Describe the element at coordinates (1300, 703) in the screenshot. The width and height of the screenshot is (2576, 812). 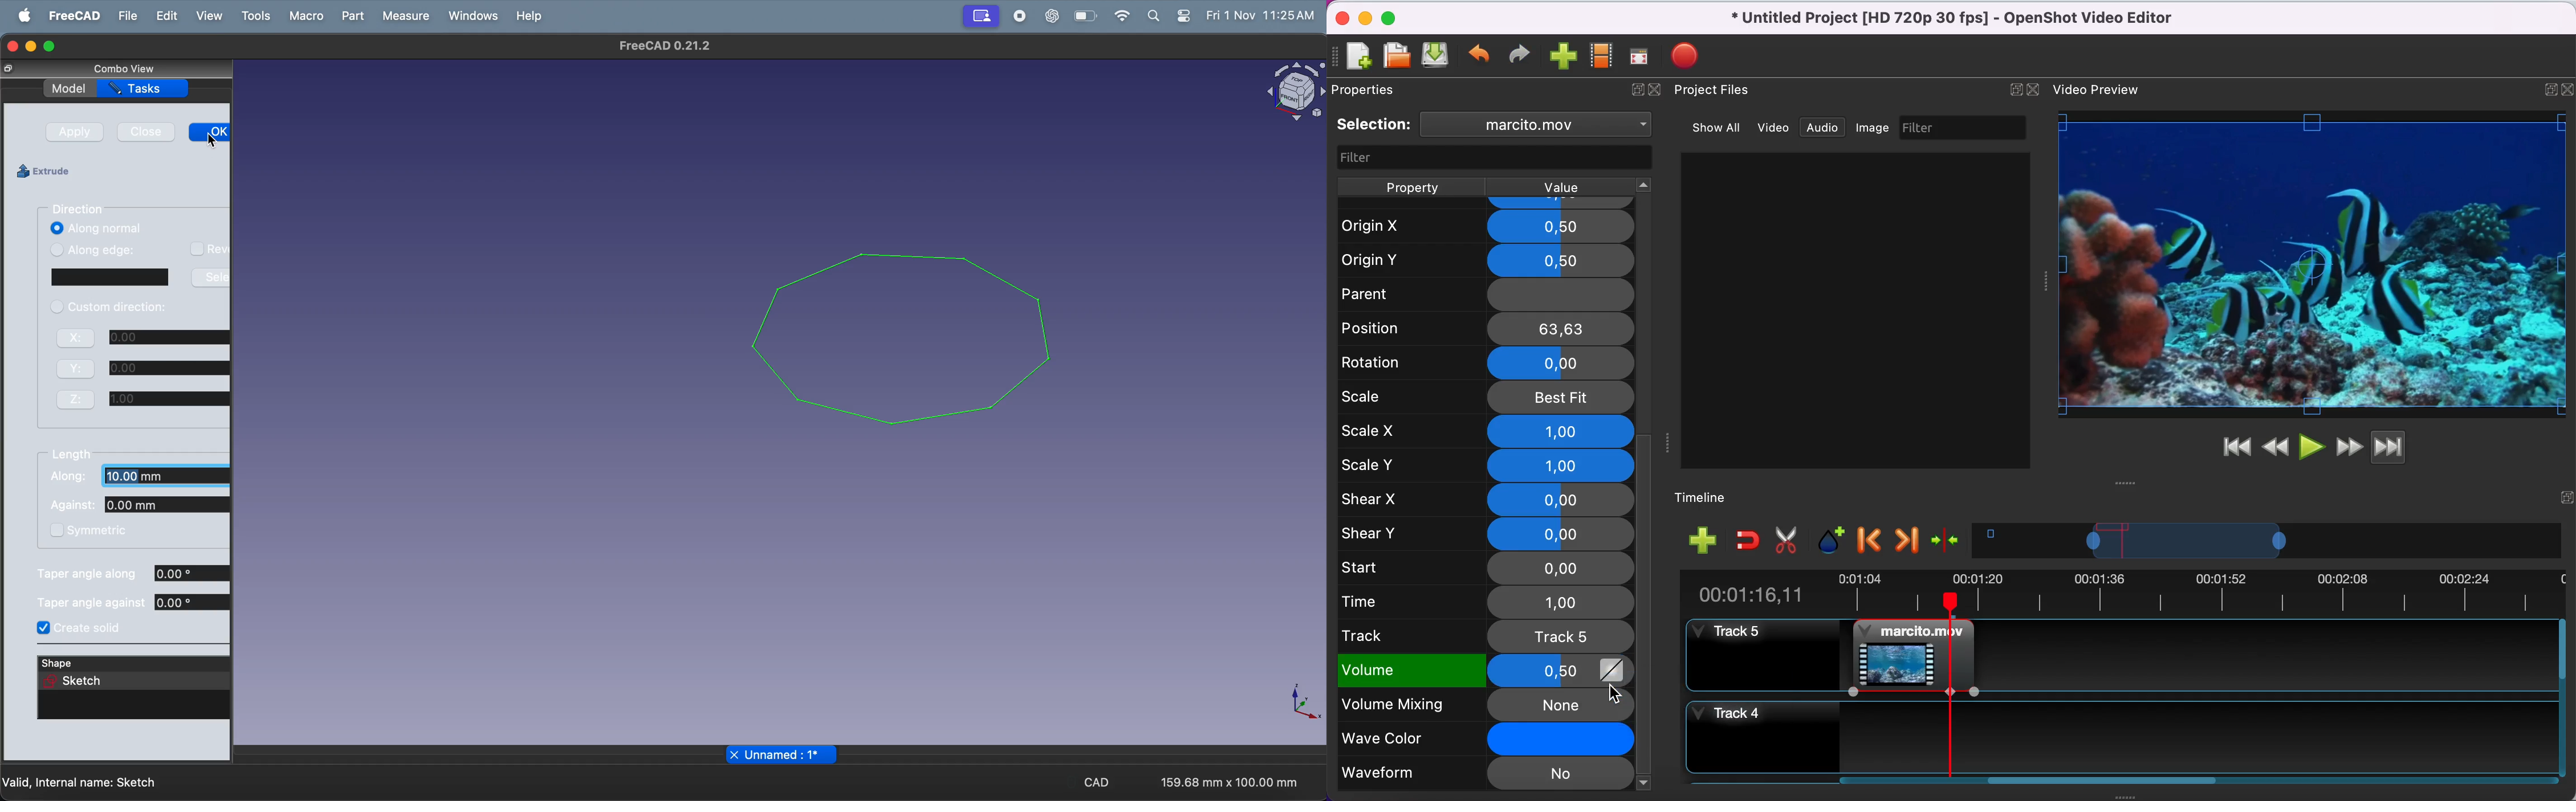
I see `axis` at that location.